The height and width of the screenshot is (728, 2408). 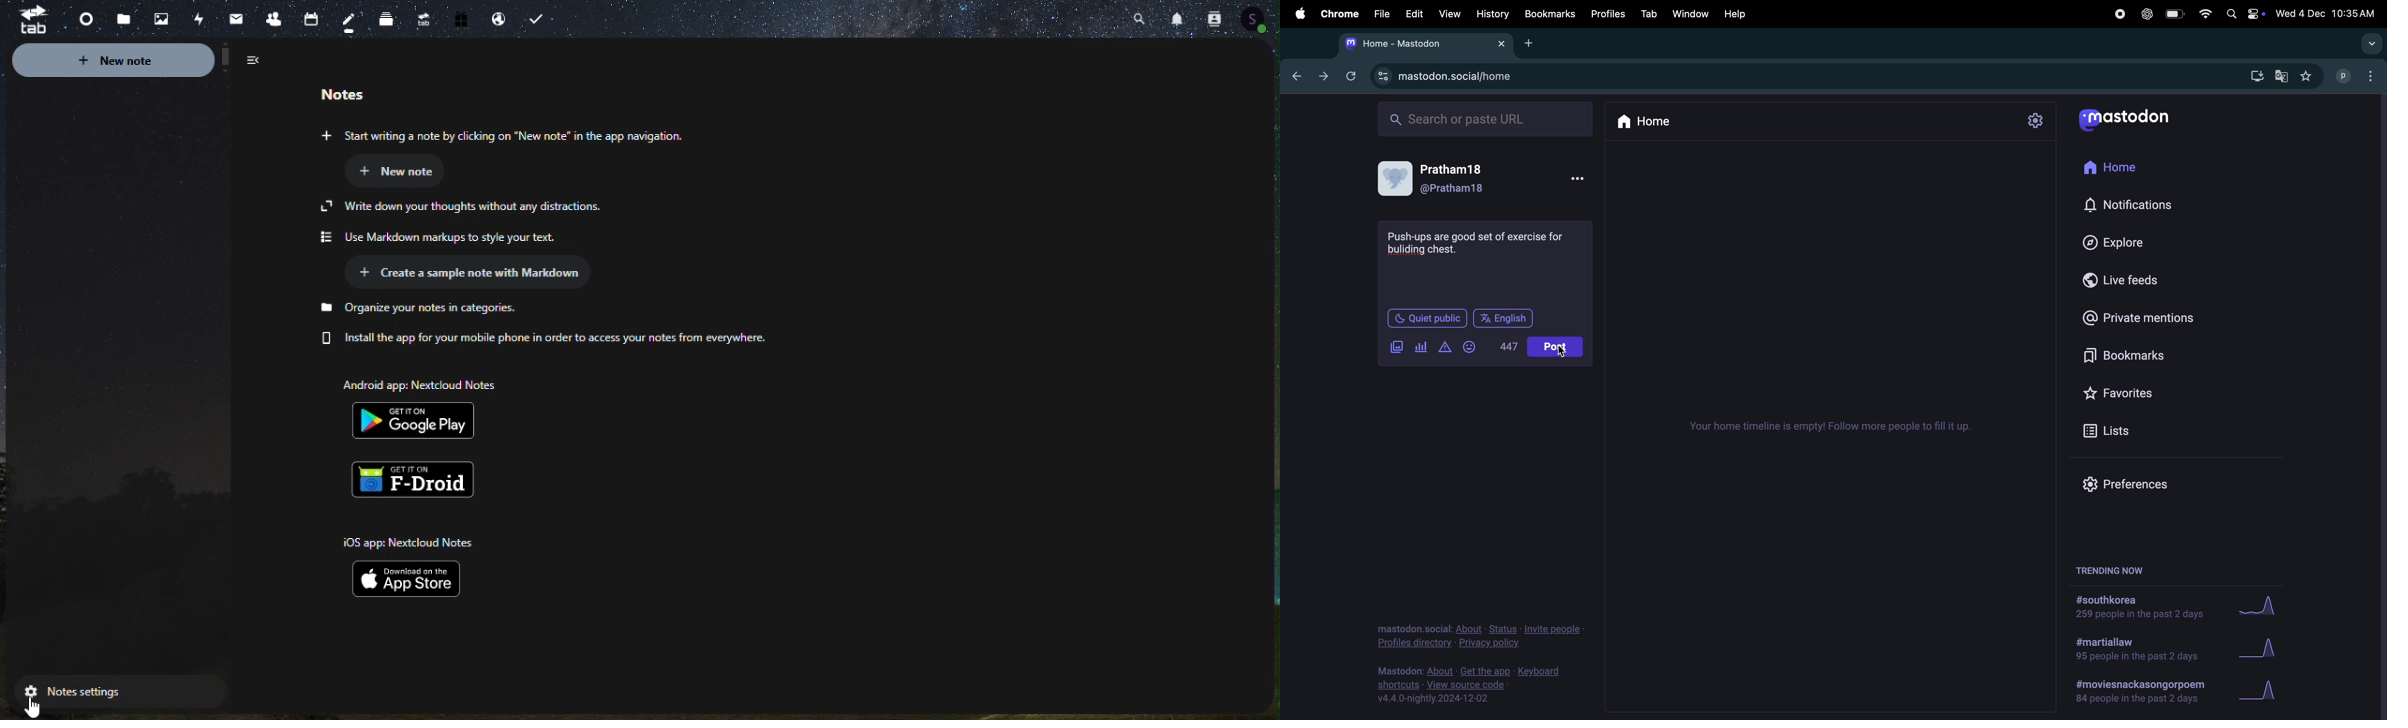 I want to click on Email handling, so click(x=497, y=21).